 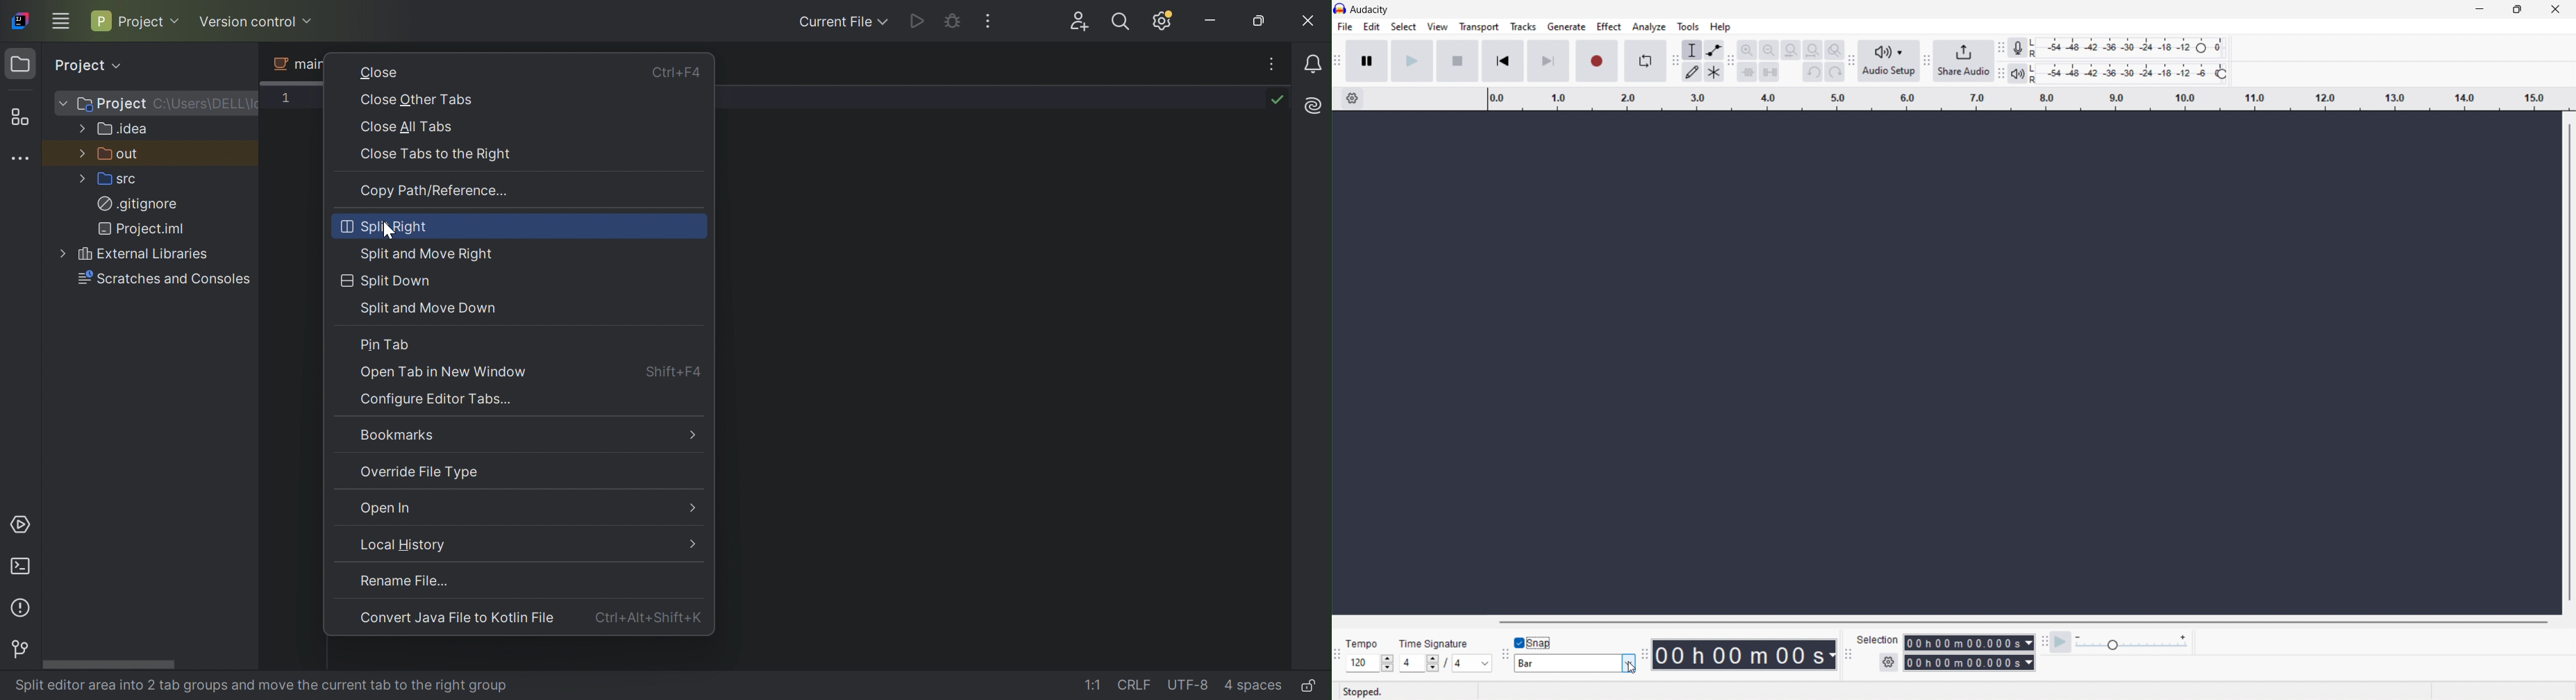 What do you see at coordinates (417, 101) in the screenshot?
I see `Close other tabs` at bounding box center [417, 101].